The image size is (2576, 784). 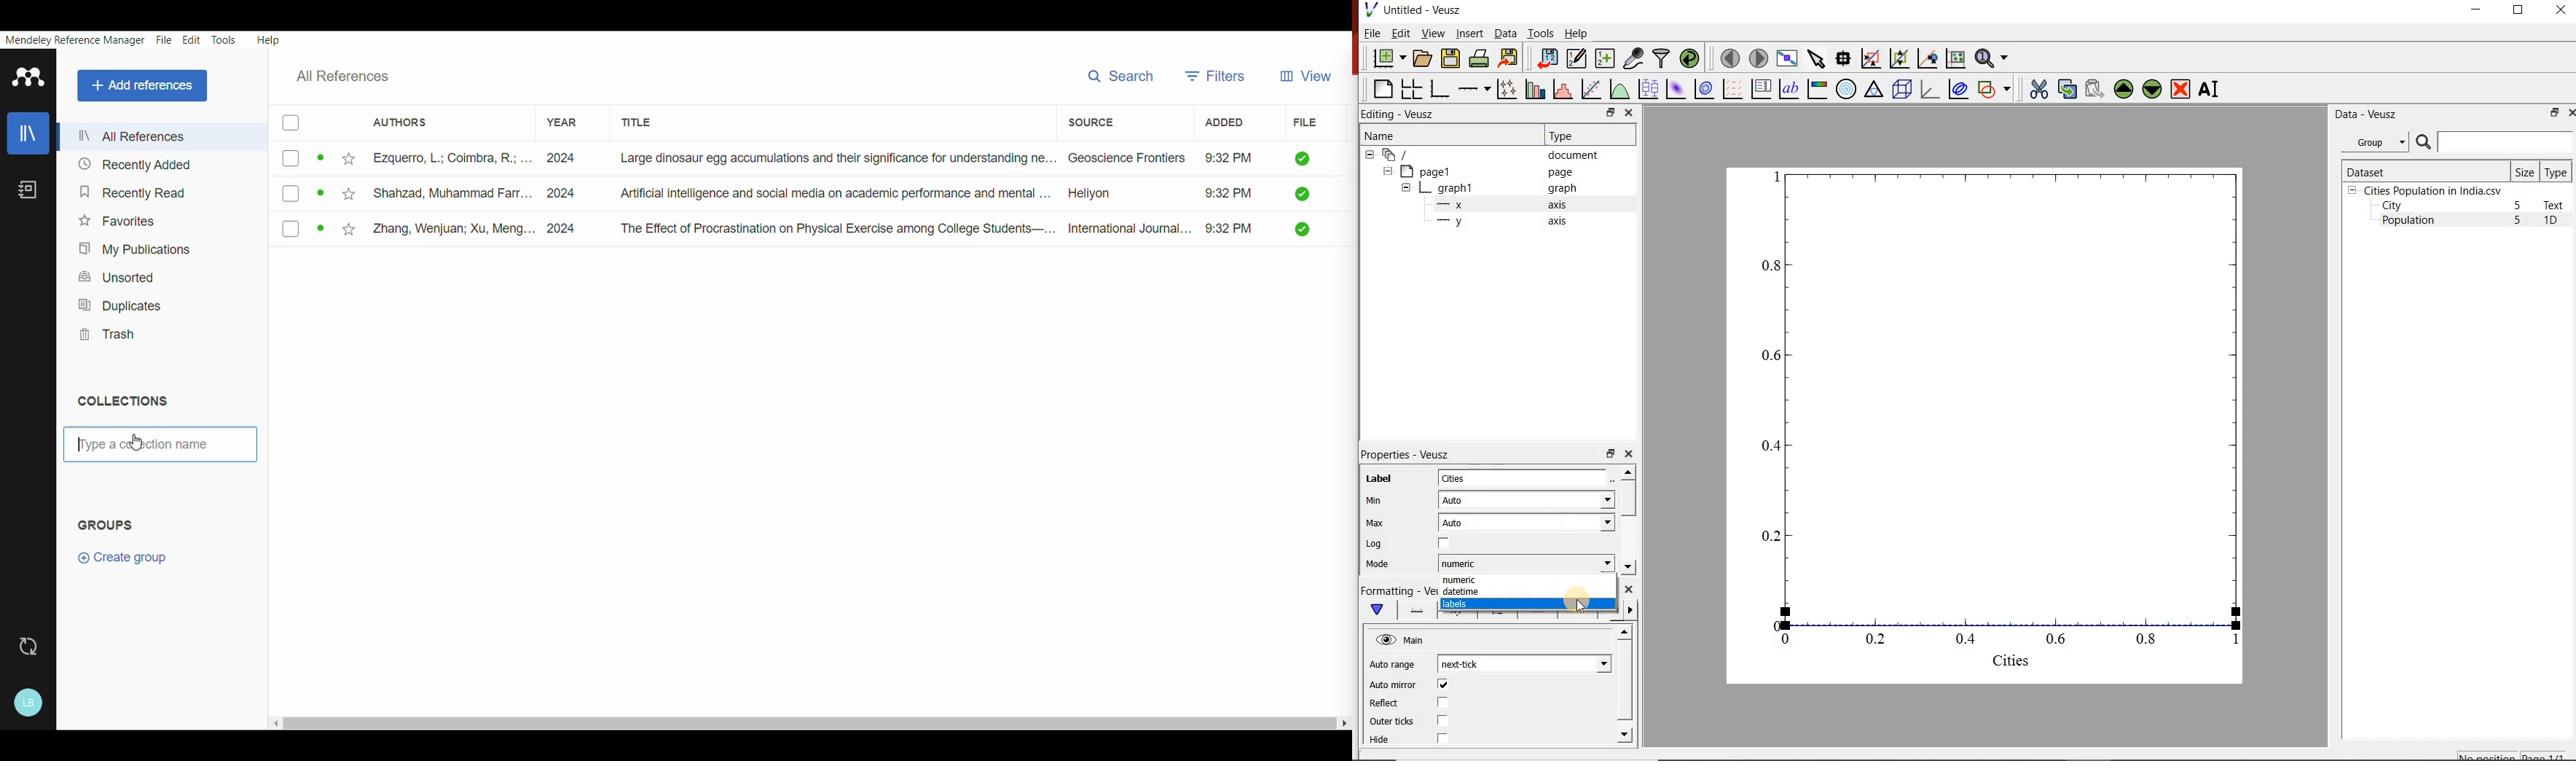 I want to click on 2024, so click(x=568, y=228).